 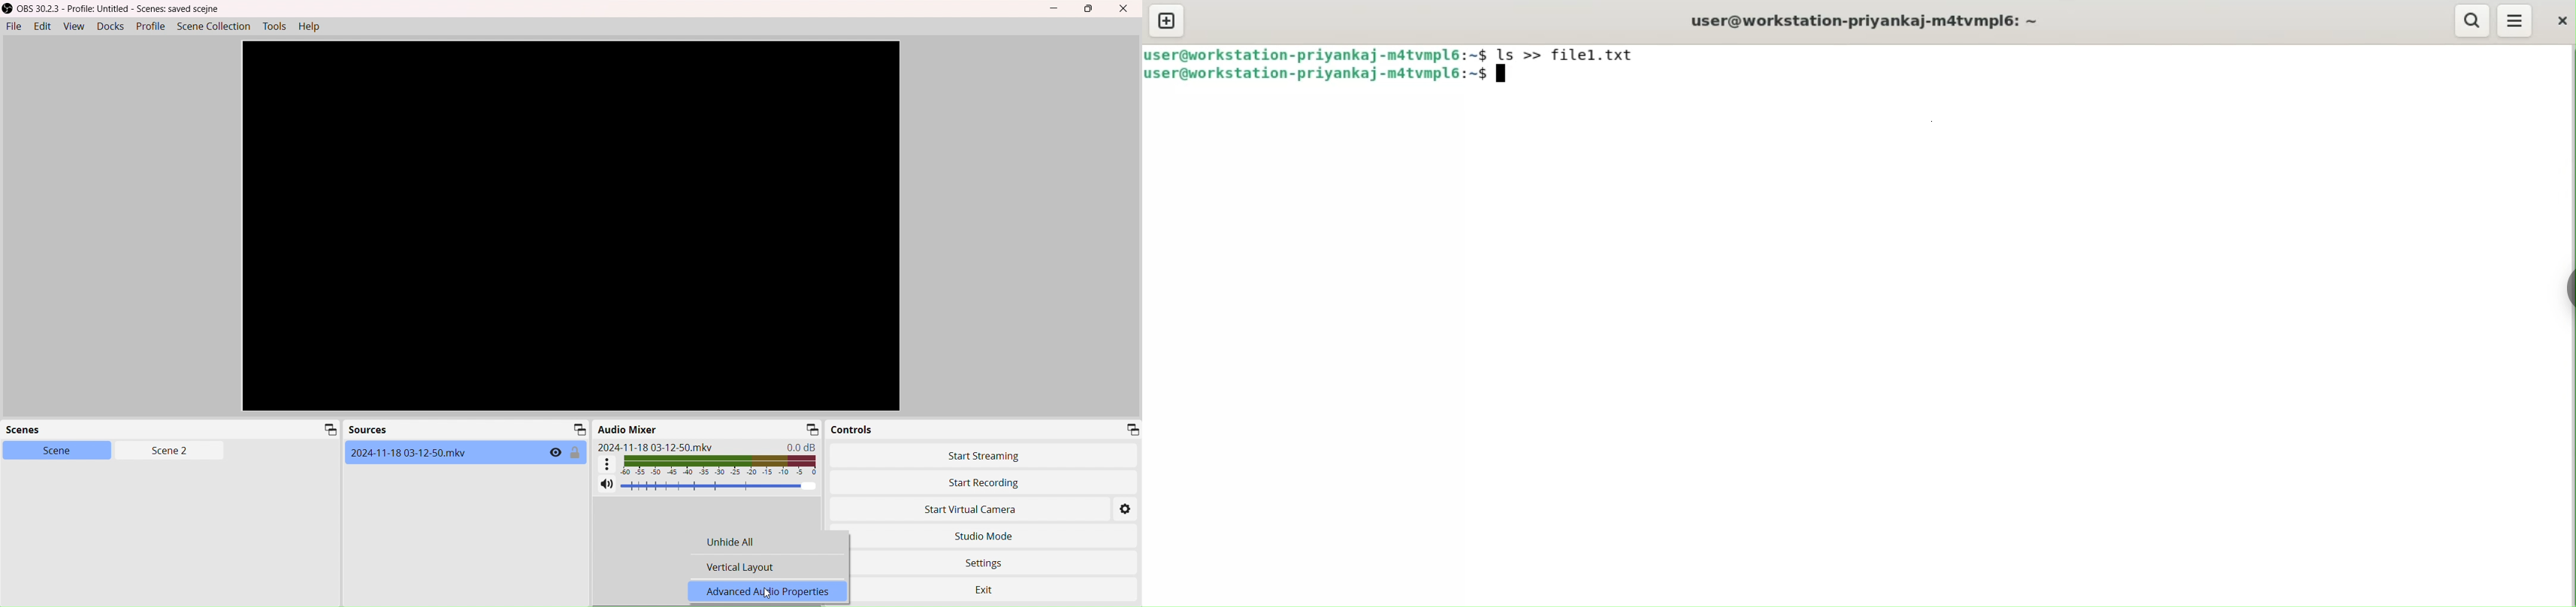 I want to click on Scenes, so click(x=32, y=431).